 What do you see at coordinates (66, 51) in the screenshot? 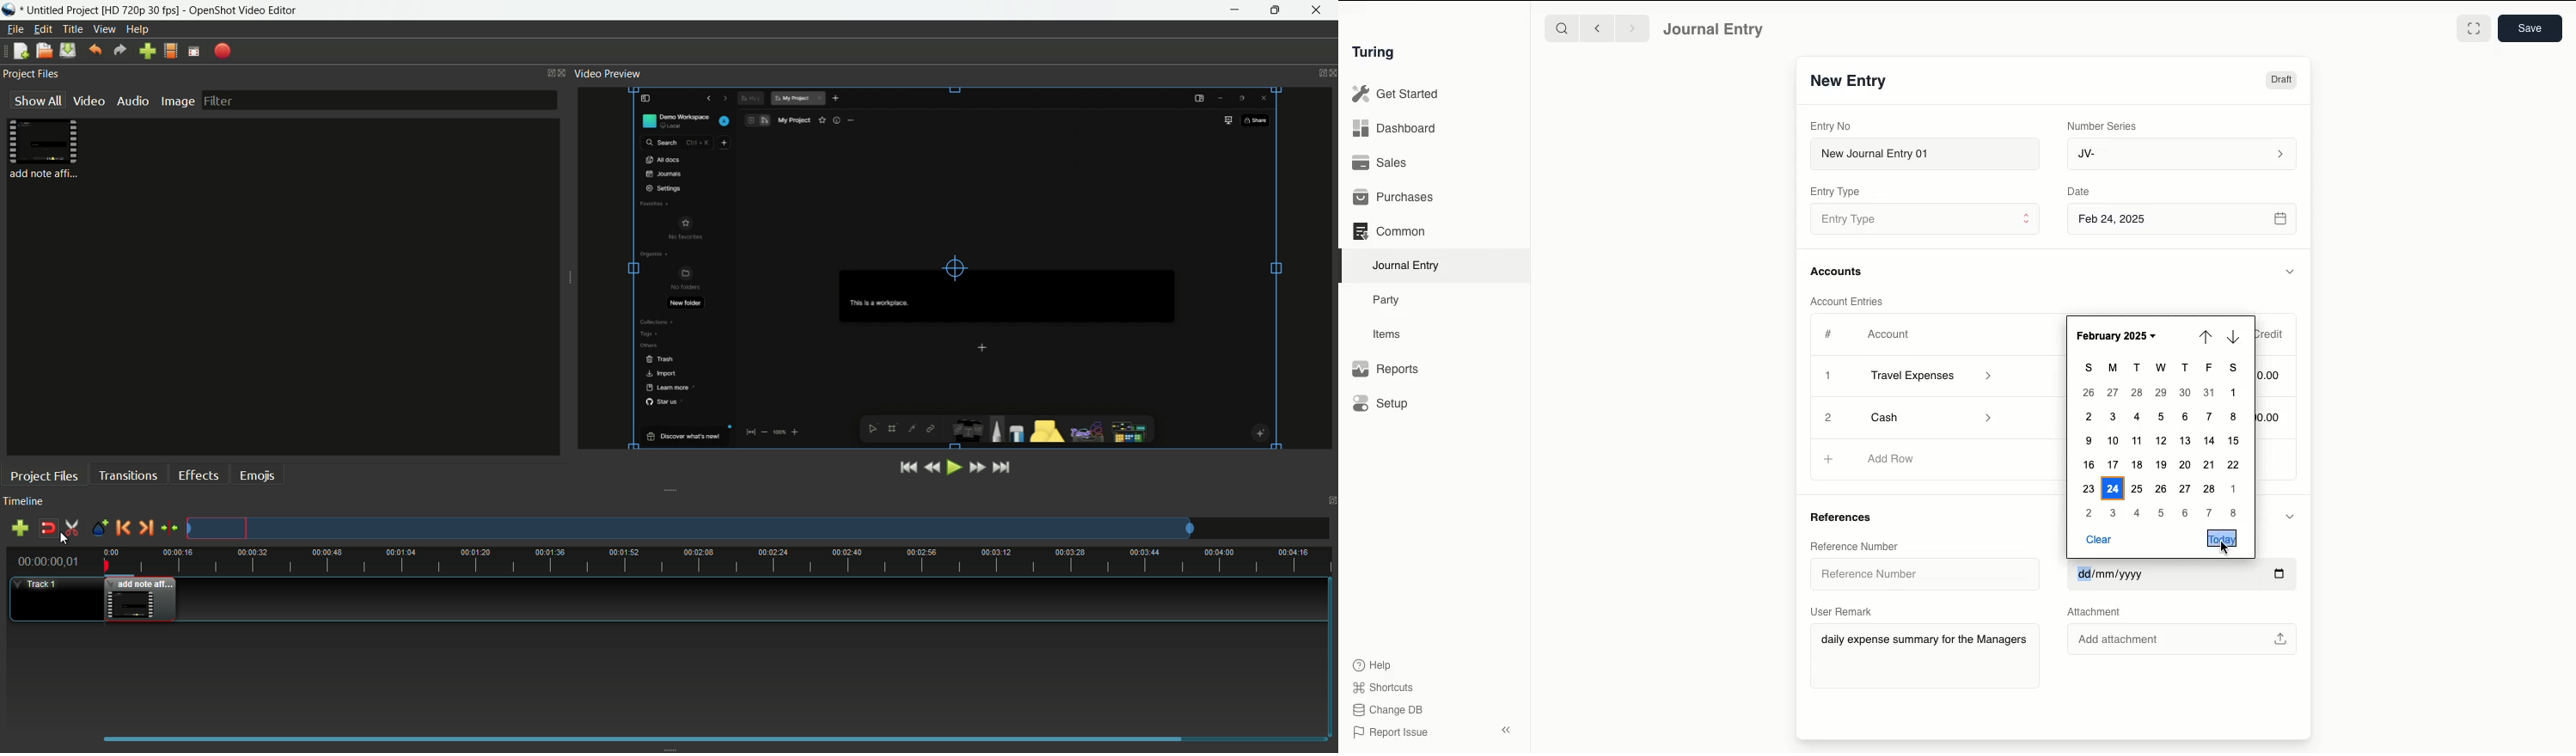
I see `save file` at bounding box center [66, 51].